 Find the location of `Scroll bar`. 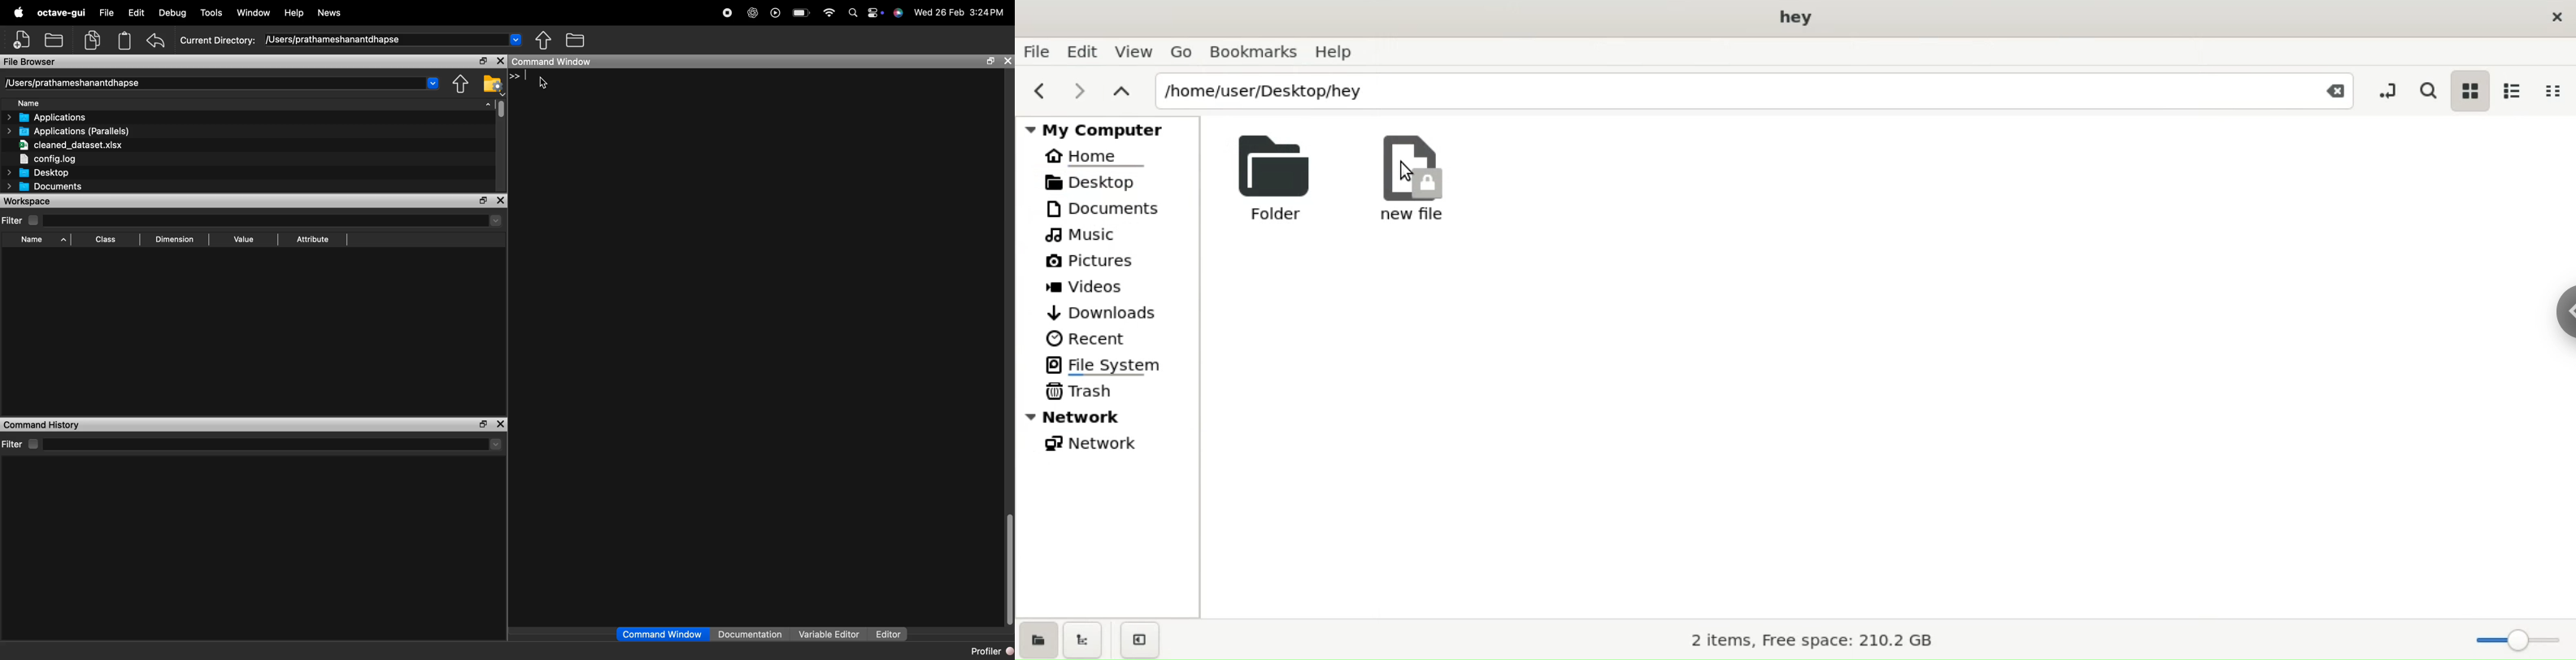

Scroll bar is located at coordinates (1007, 571).